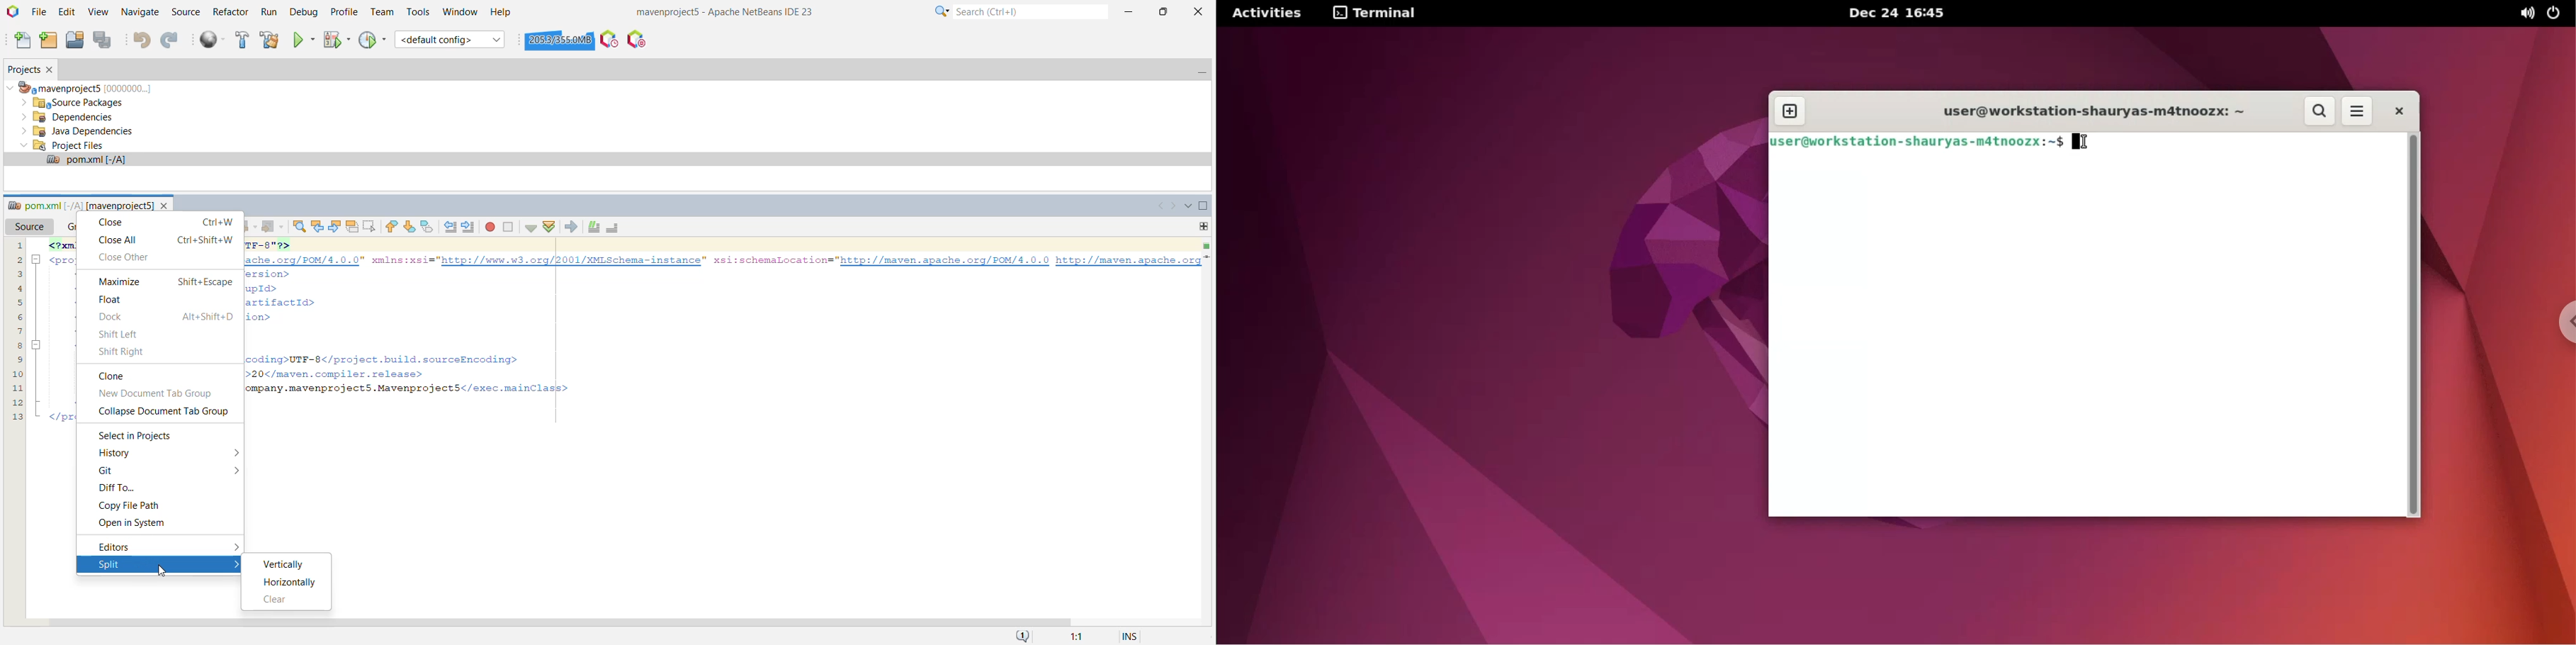 Image resolution: width=2576 pixels, height=672 pixels. Describe the element at coordinates (609, 39) in the screenshot. I see `Profile the IDE` at that location.